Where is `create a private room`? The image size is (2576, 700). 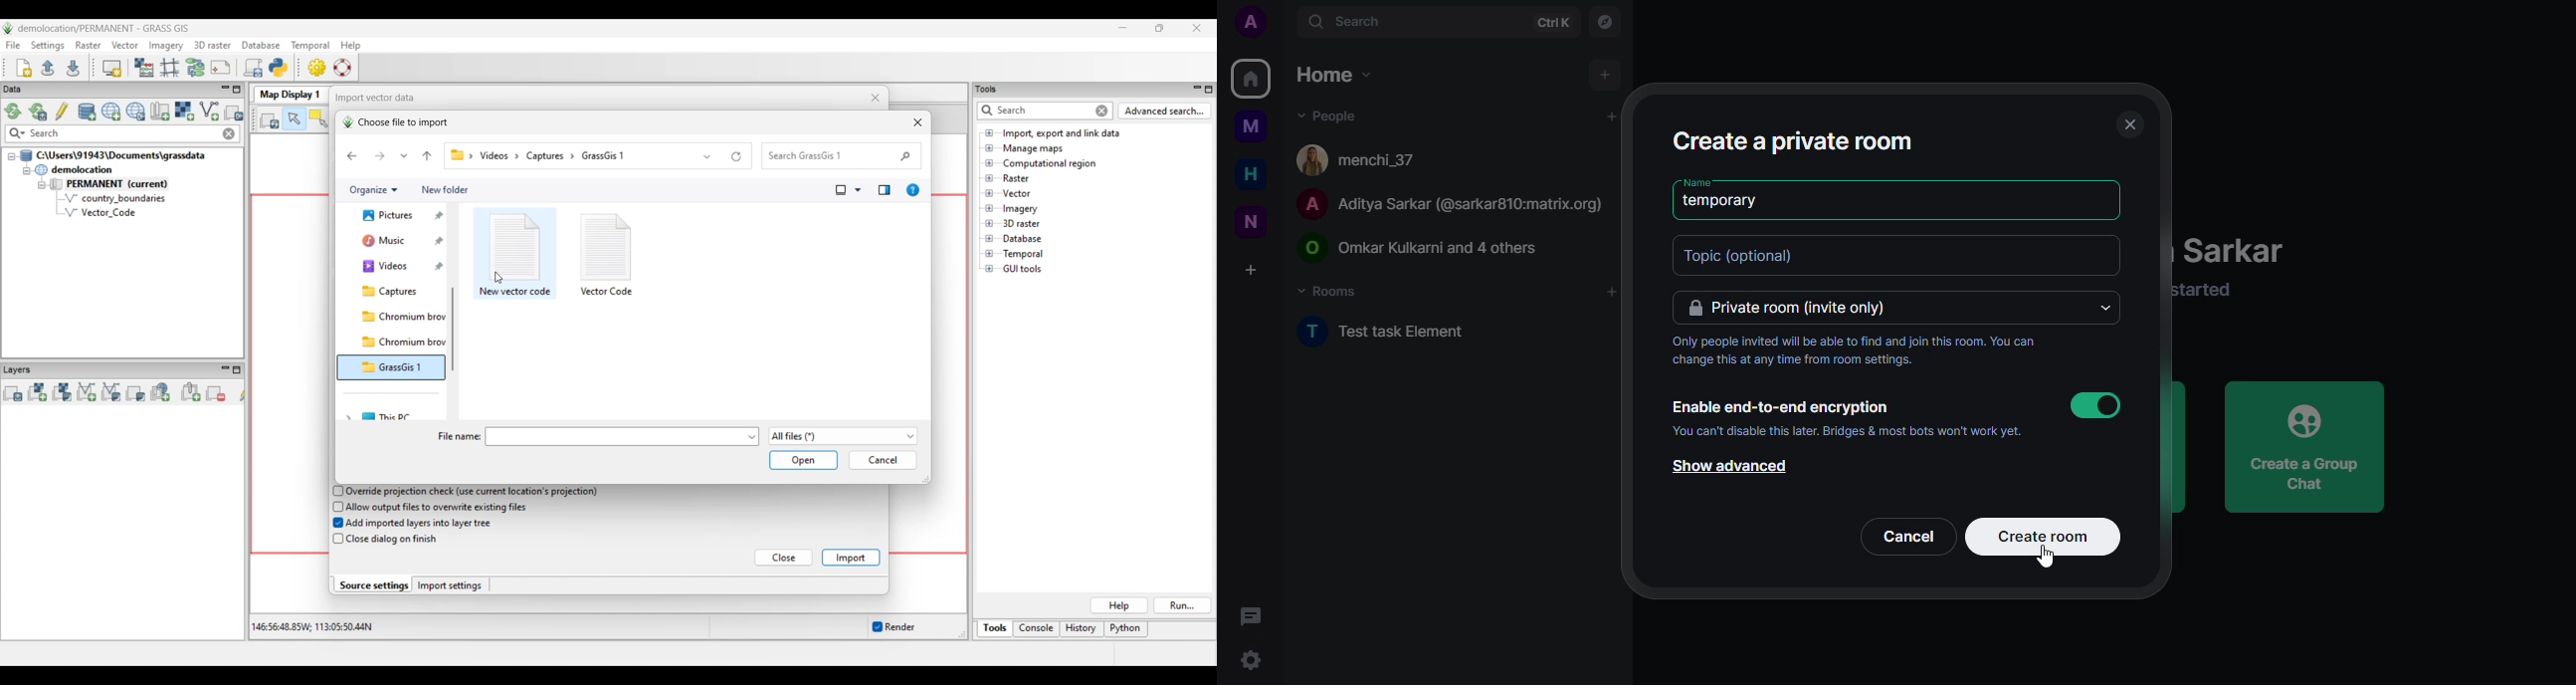
create a private room is located at coordinates (1794, 142).